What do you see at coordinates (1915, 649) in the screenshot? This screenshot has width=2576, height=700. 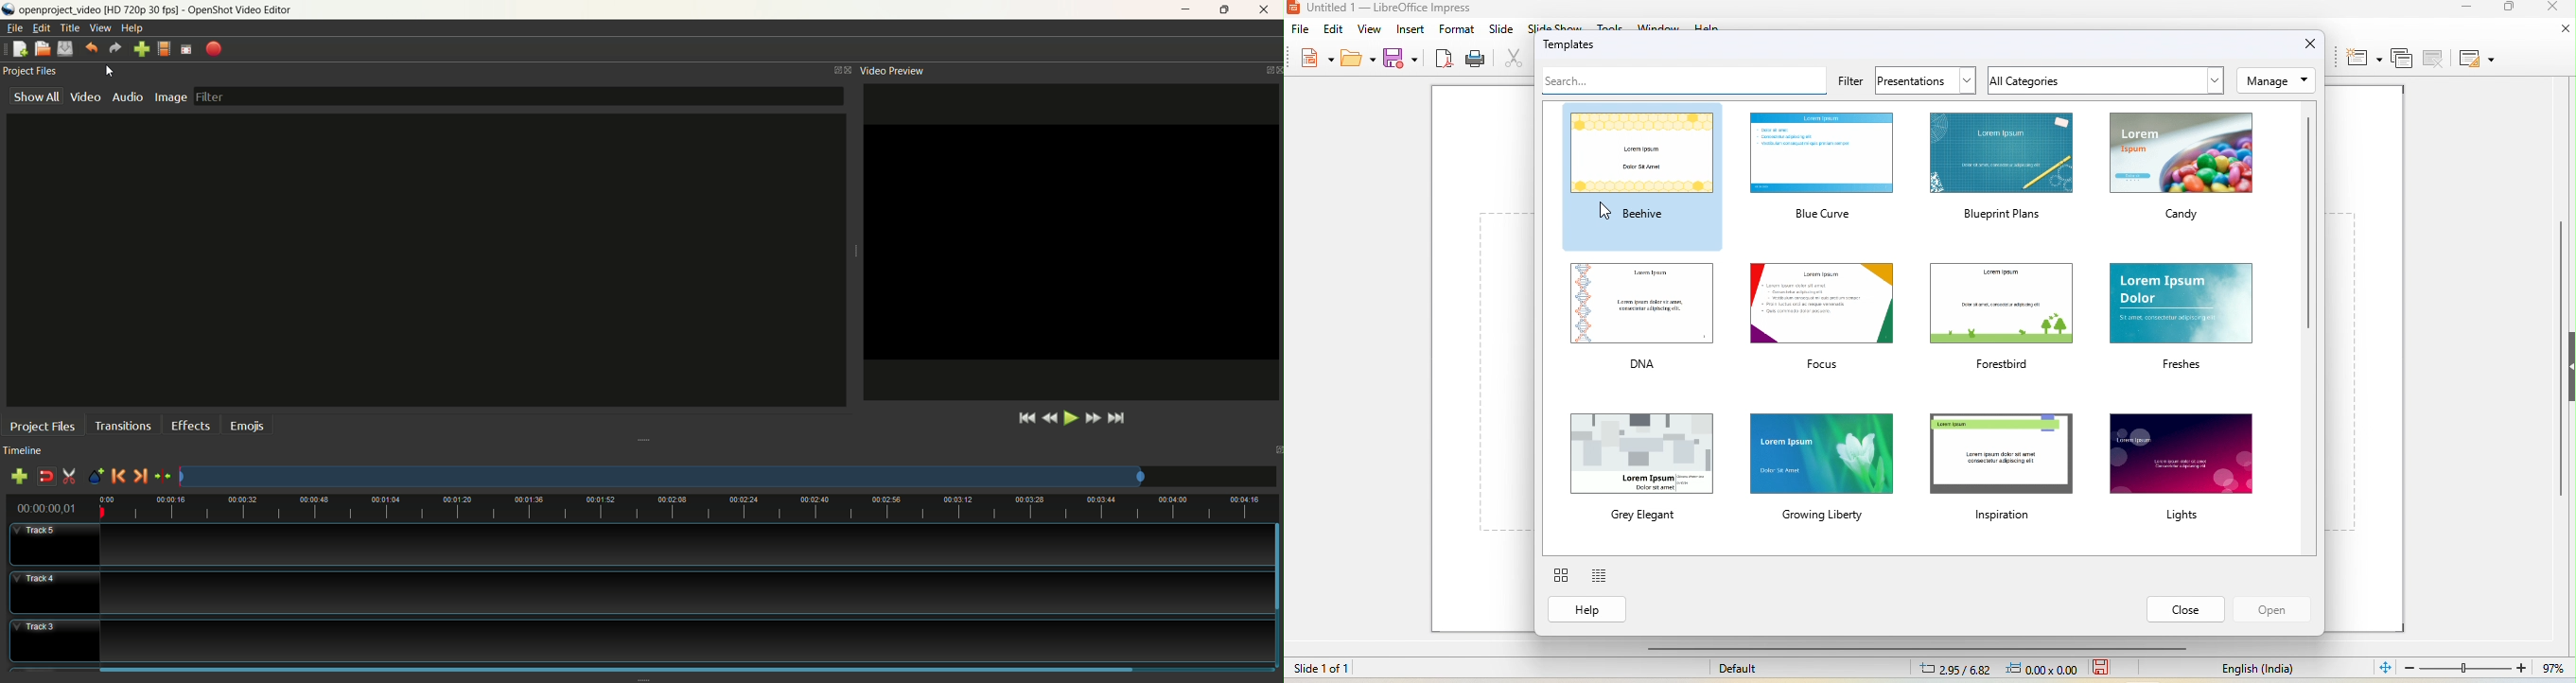 I see `horizontal scroll bar` at bounding box center [1915, 649].